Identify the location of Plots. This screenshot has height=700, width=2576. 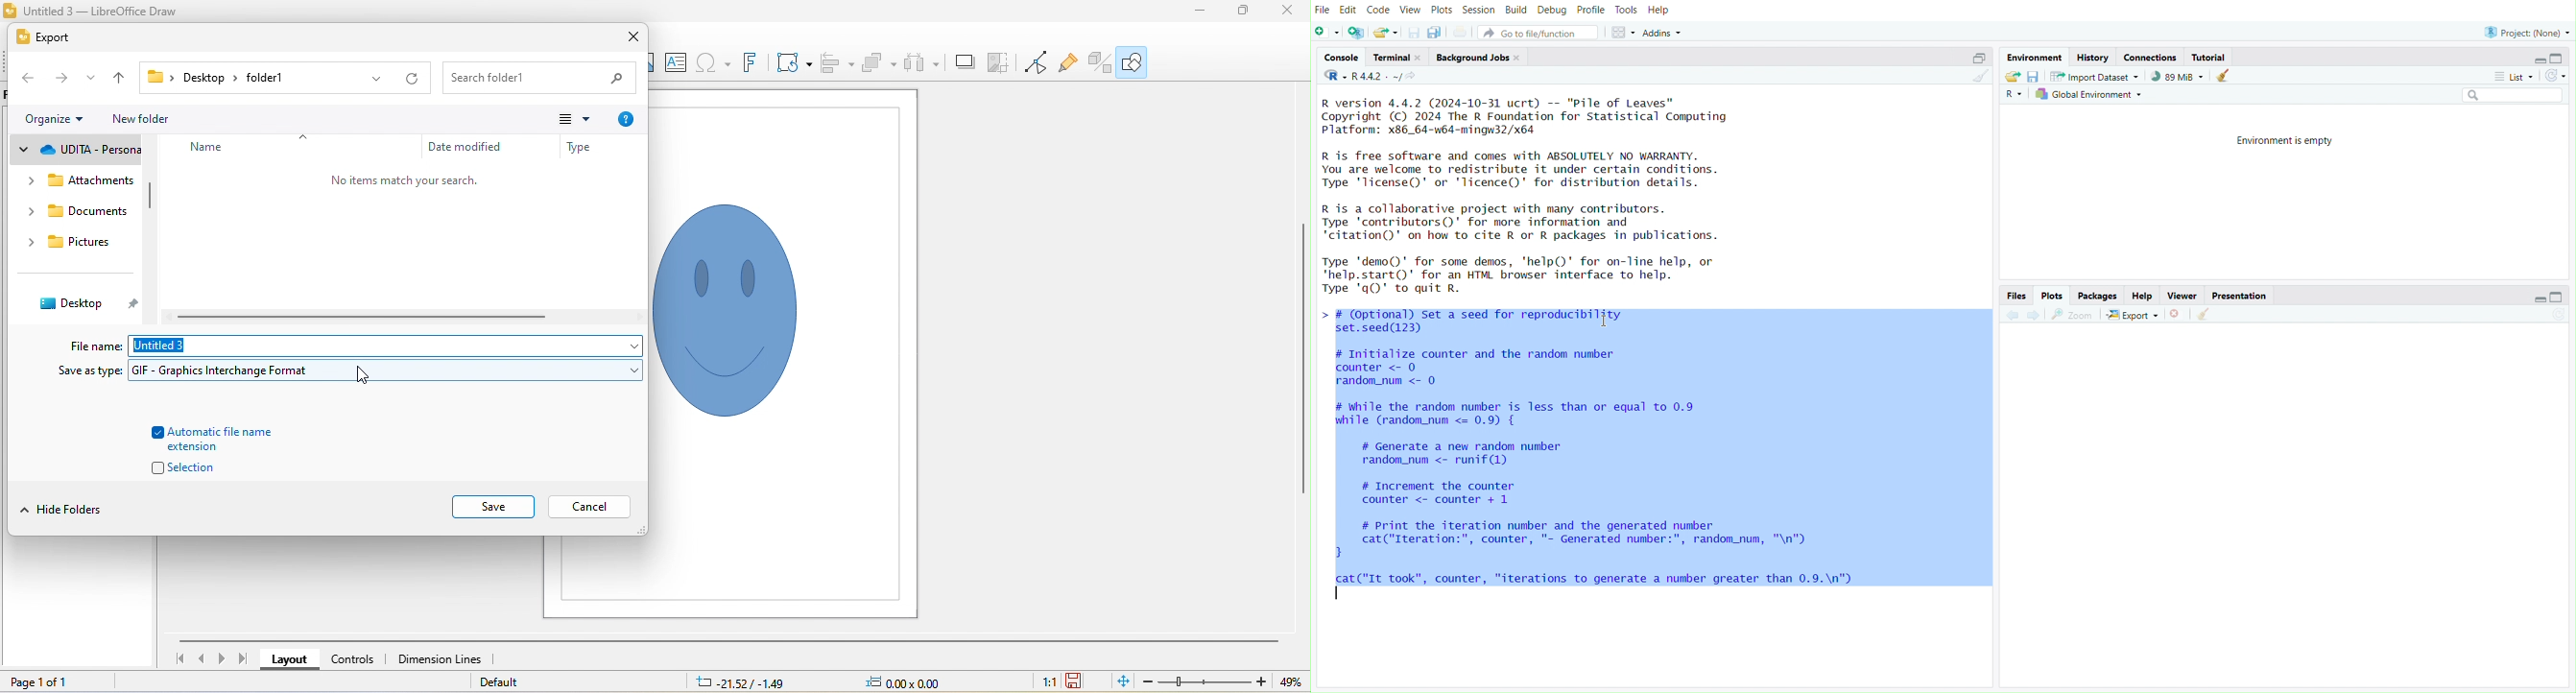
(1439, 11).